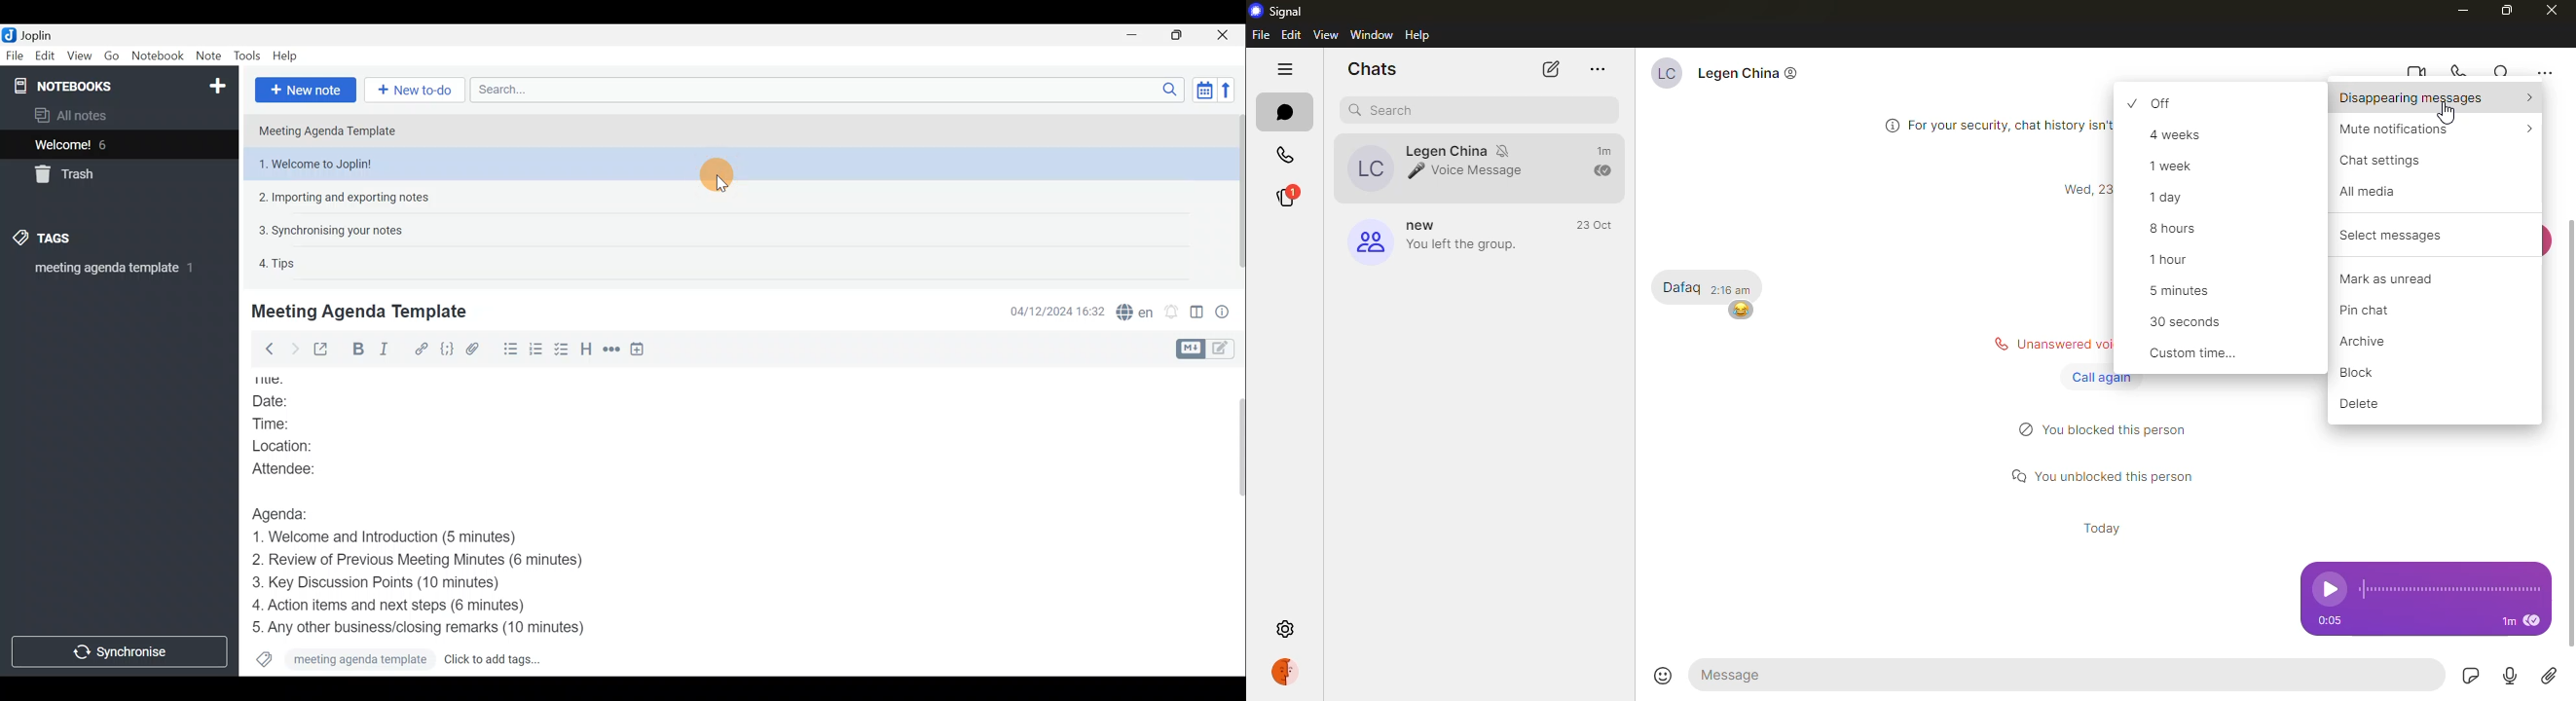 This screenshot has width=2576, height=728. Describe the element at coordinates (1173, 312) in the screenshot. I see `Set alarm` at that location.